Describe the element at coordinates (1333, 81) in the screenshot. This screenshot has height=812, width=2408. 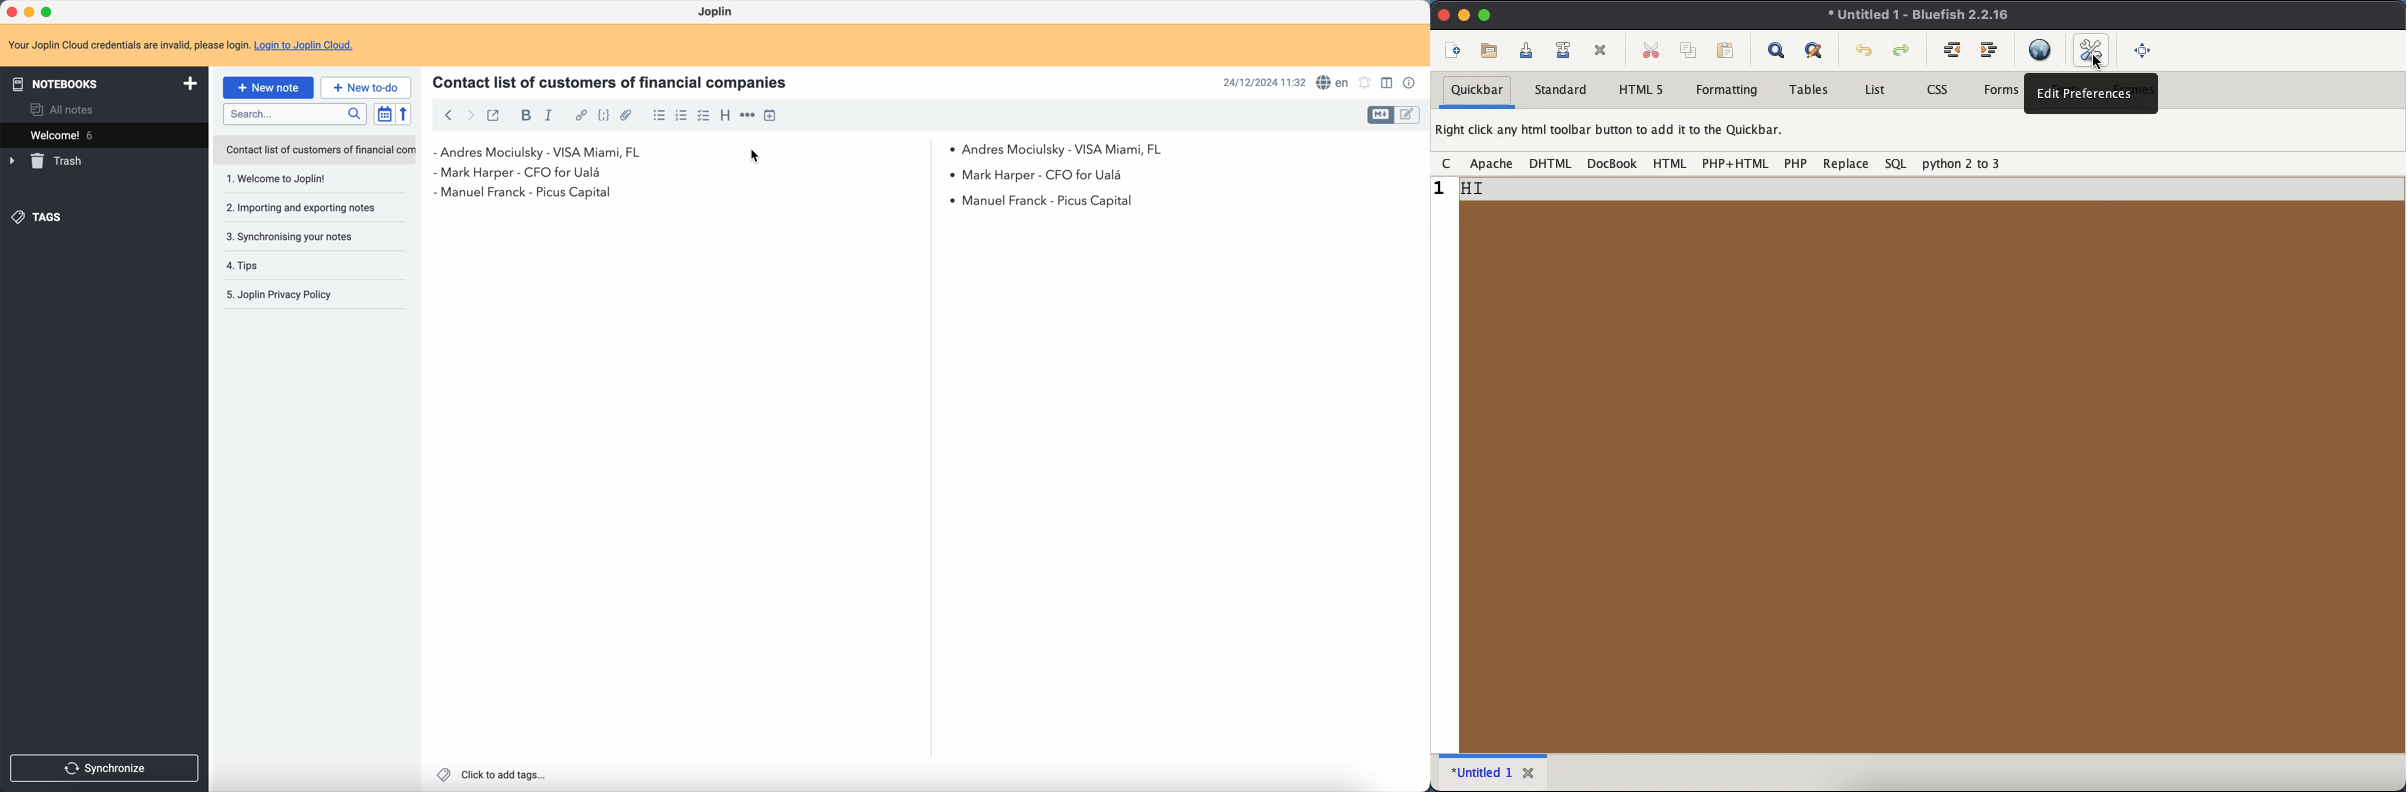
I see `spell checker` at that location.